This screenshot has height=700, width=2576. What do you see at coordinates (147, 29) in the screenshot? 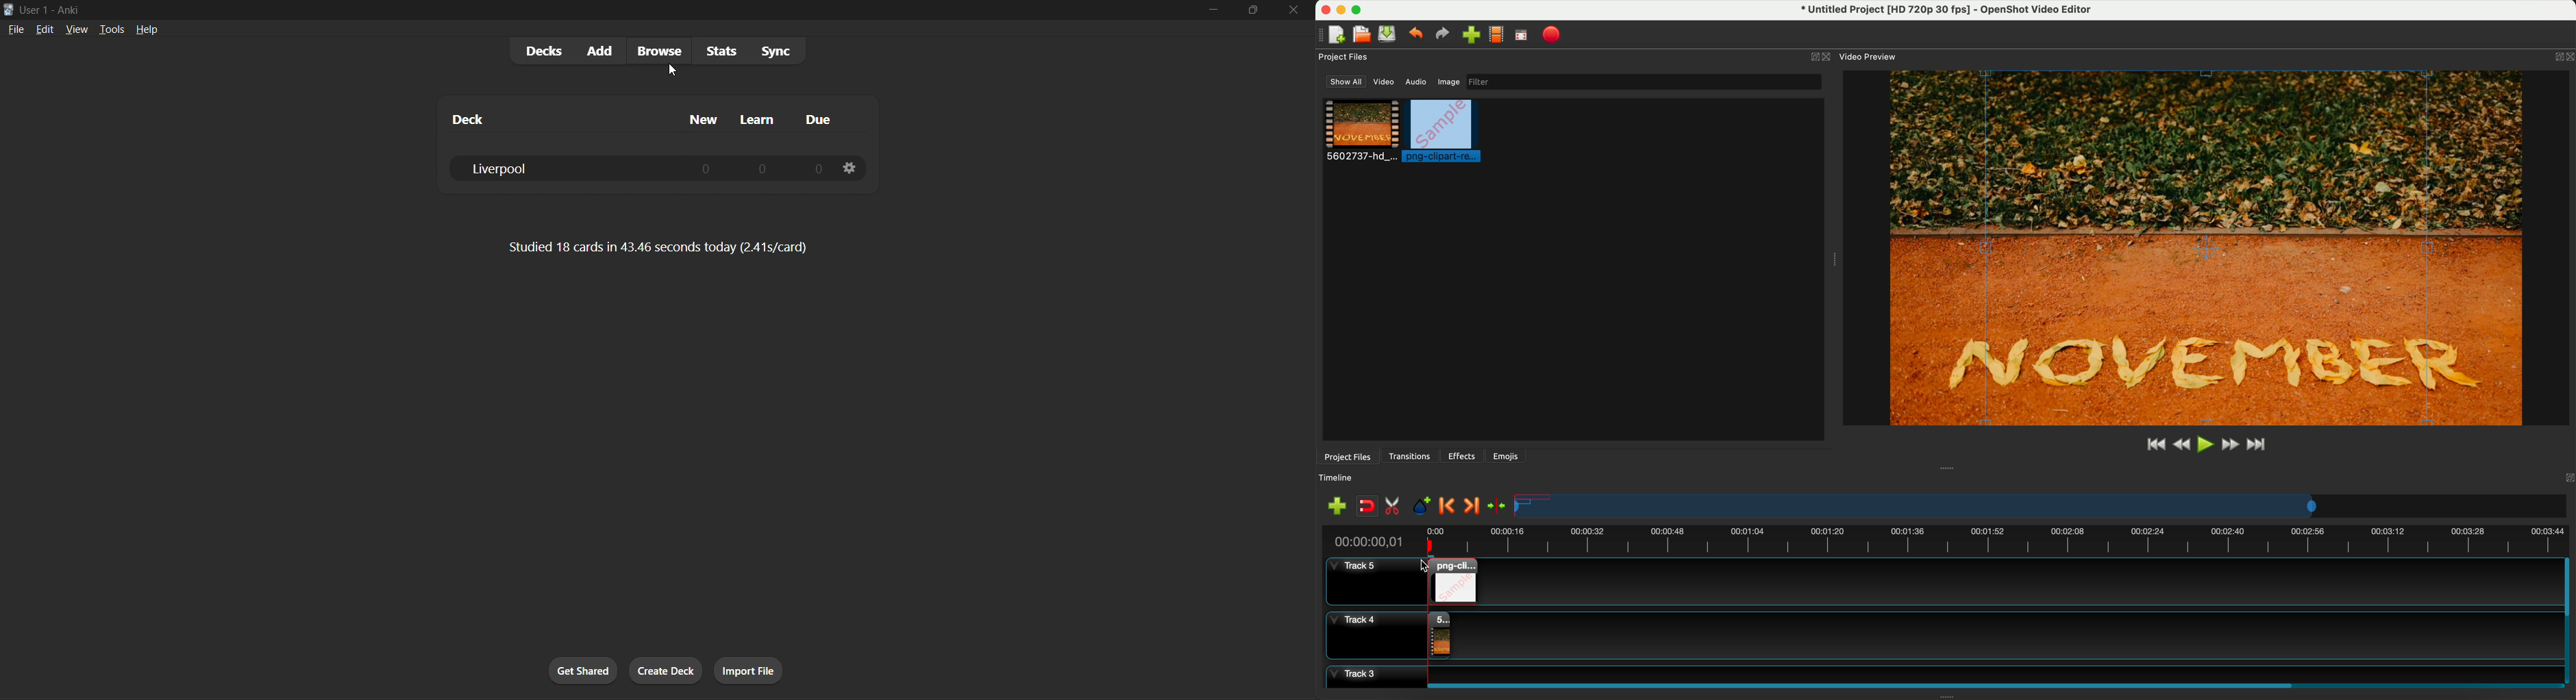
I see `help` at bounding box center [147, 29].